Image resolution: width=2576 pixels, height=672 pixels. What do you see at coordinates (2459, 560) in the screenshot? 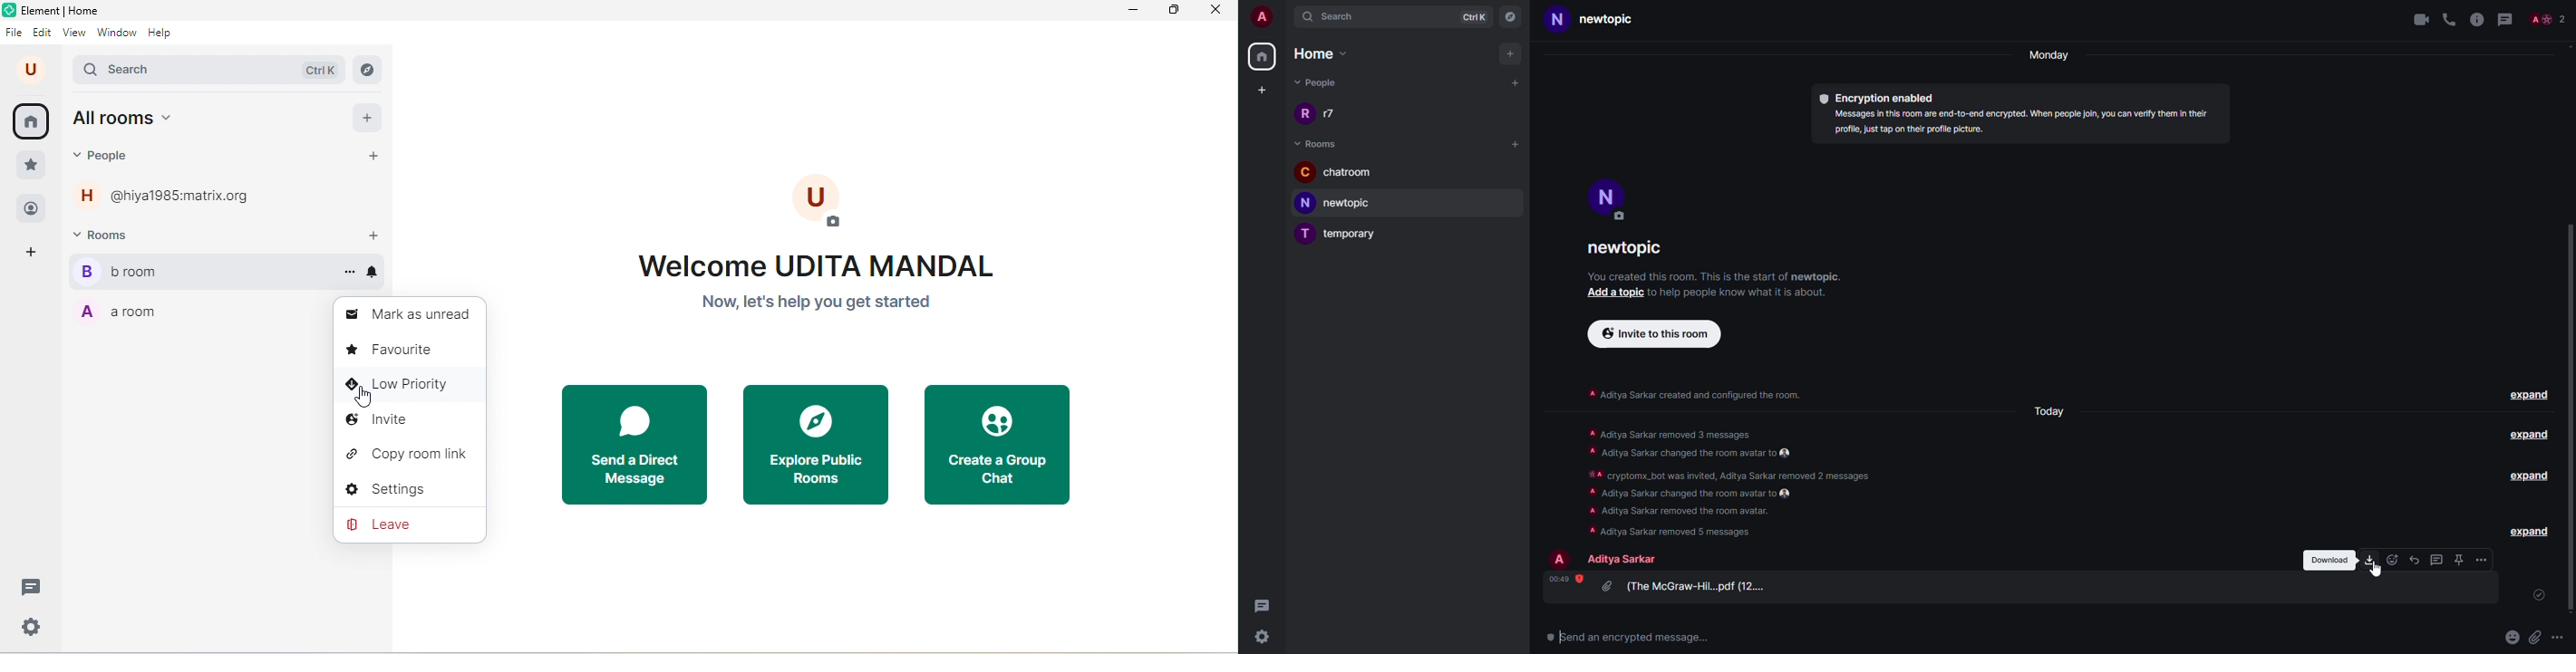
I see `pin` at bounding box center [2459, 560].